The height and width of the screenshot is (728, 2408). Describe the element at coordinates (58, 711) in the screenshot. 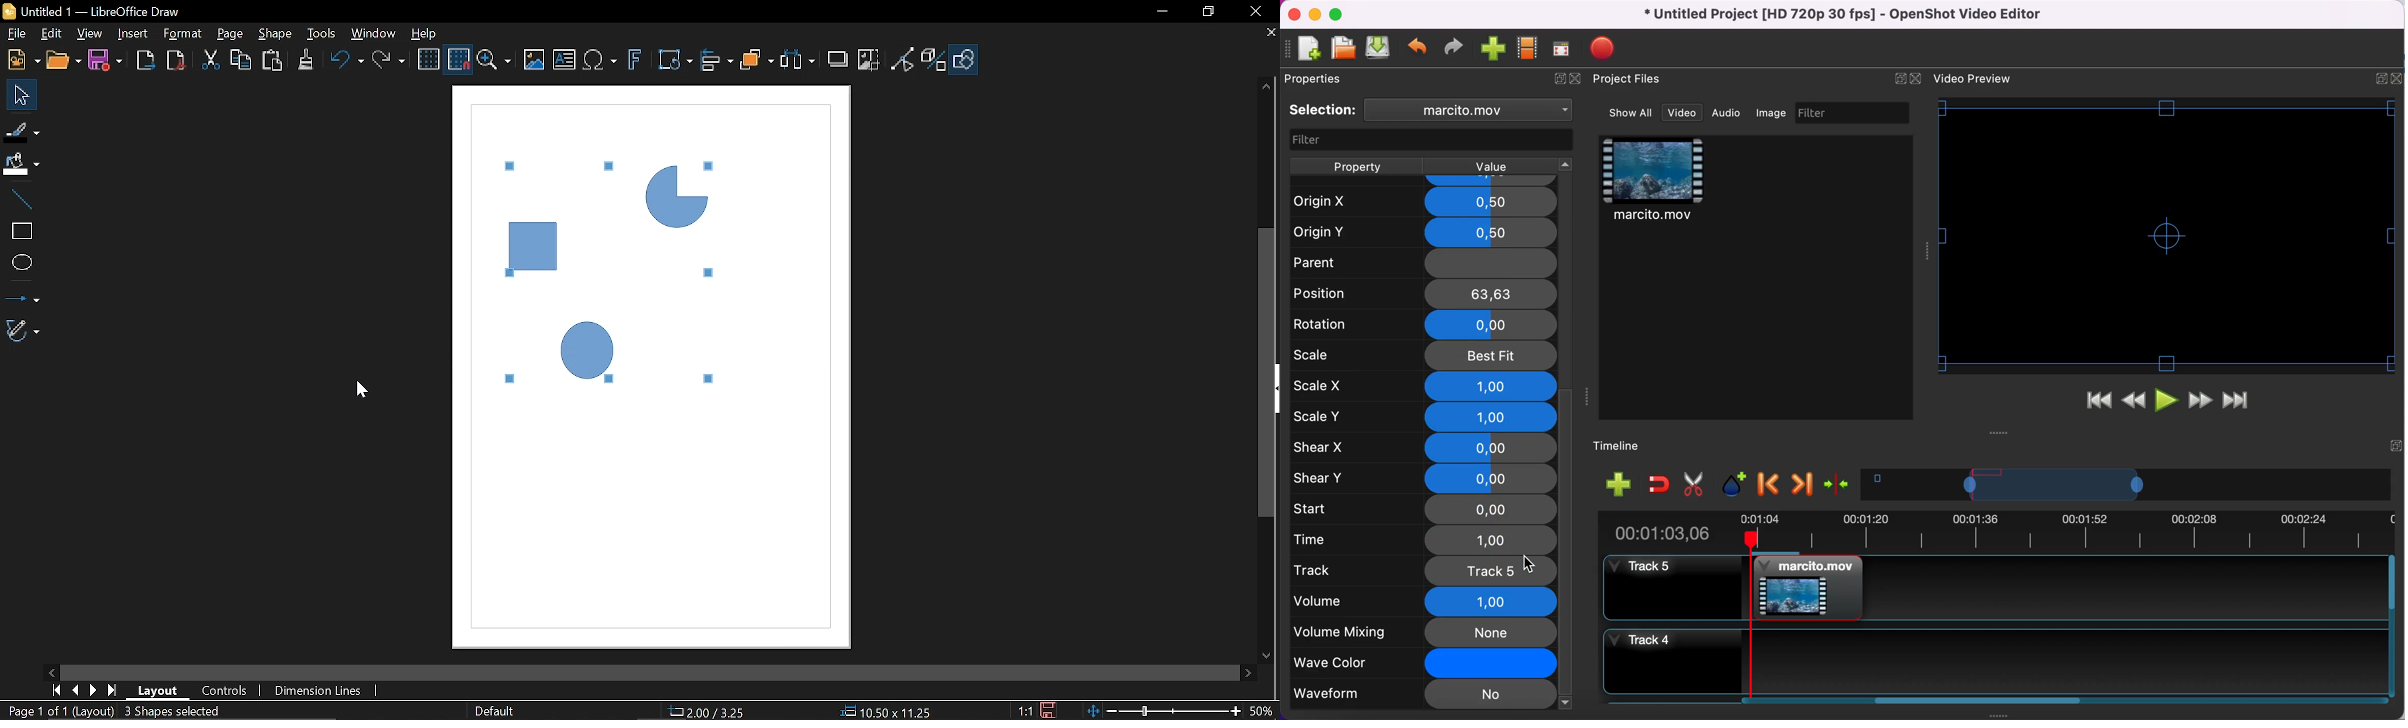

I see `Current page` at that location.